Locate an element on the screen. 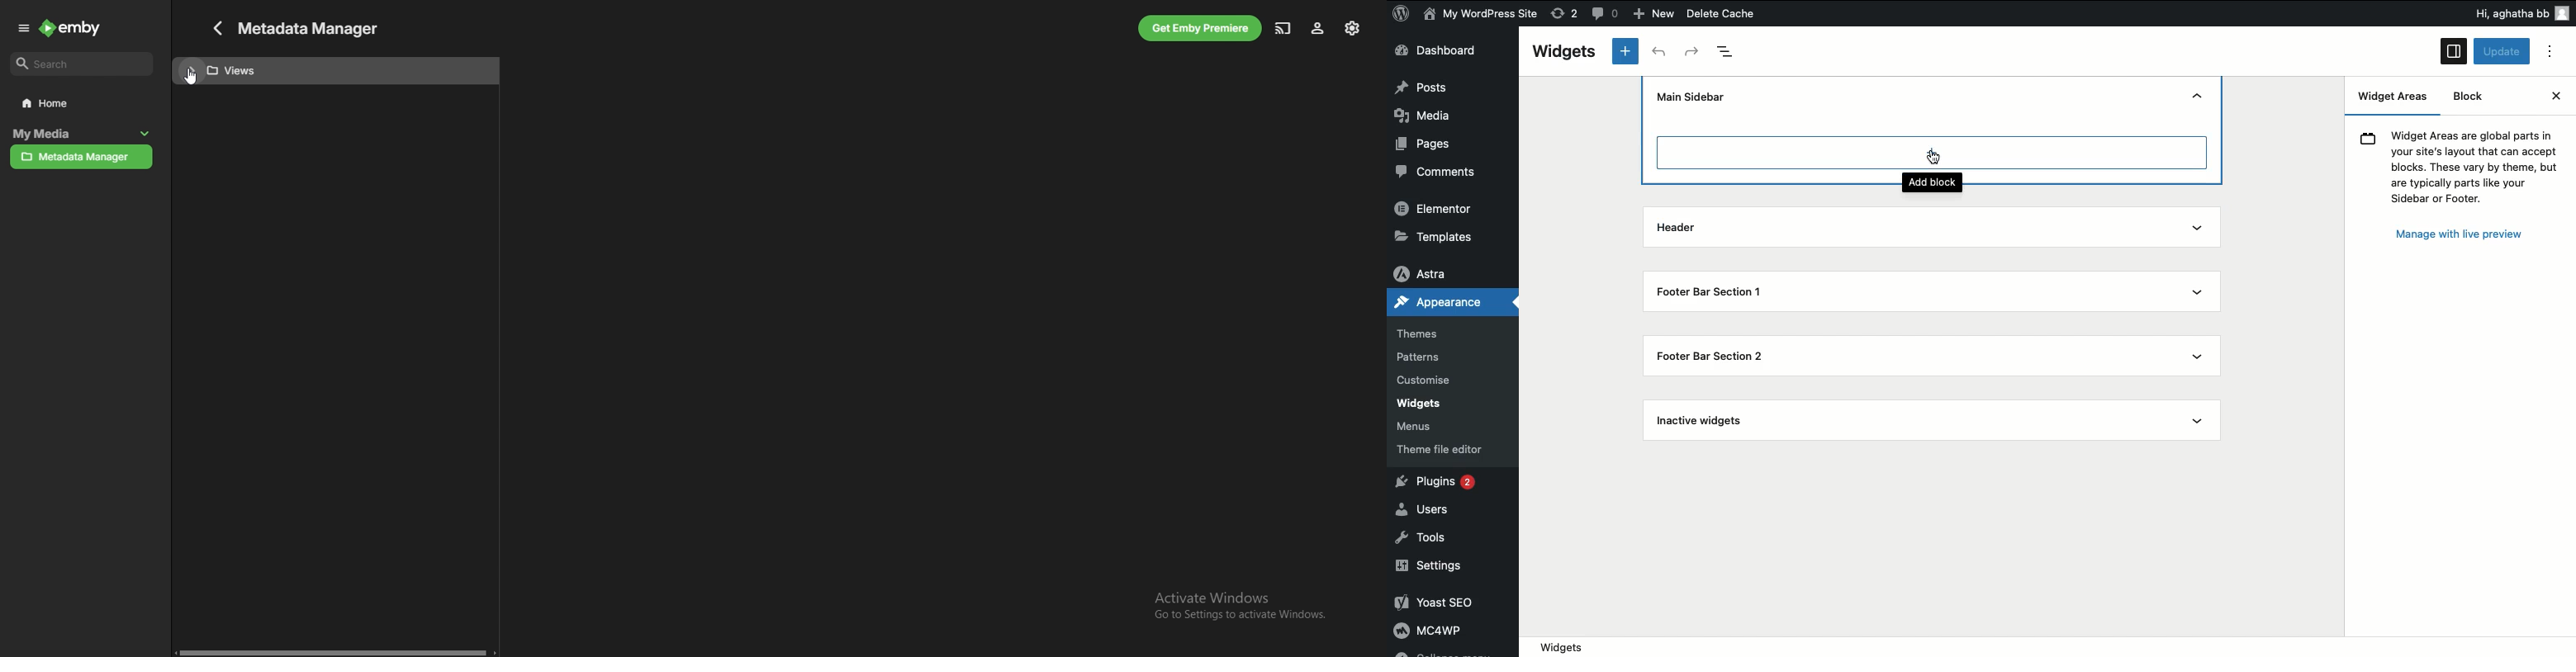  Header is located at coordinates (1676, 228).